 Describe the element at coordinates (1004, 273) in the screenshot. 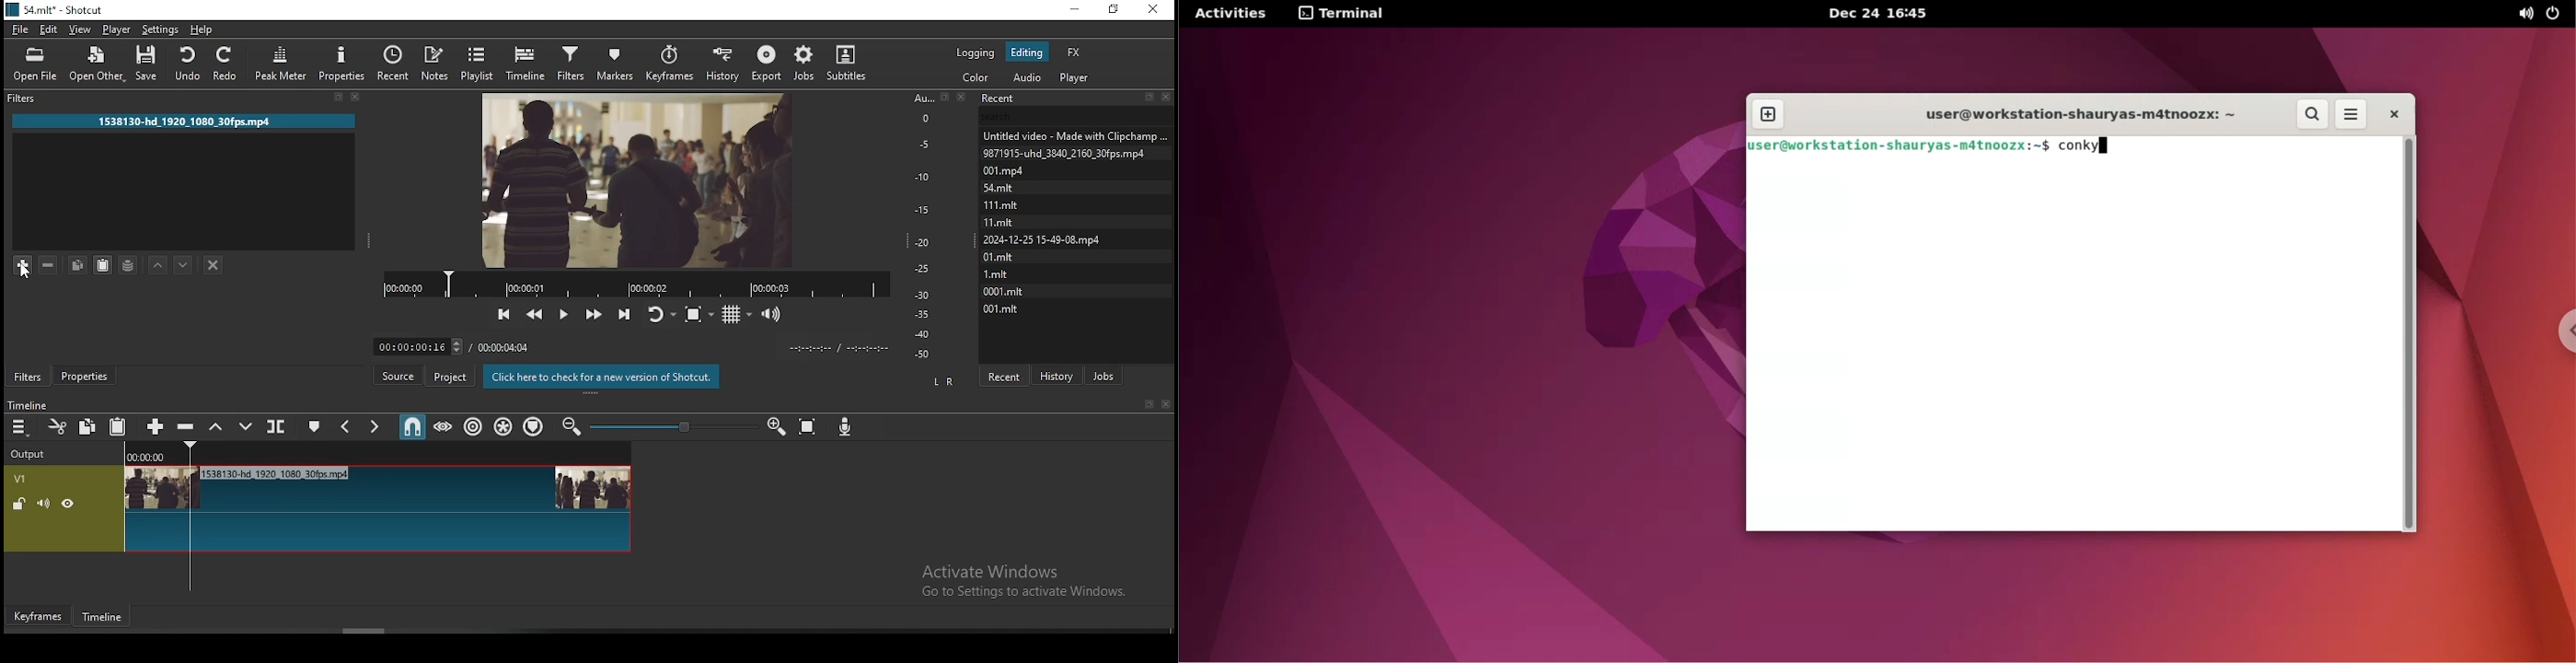

I see `1mit` at that location.